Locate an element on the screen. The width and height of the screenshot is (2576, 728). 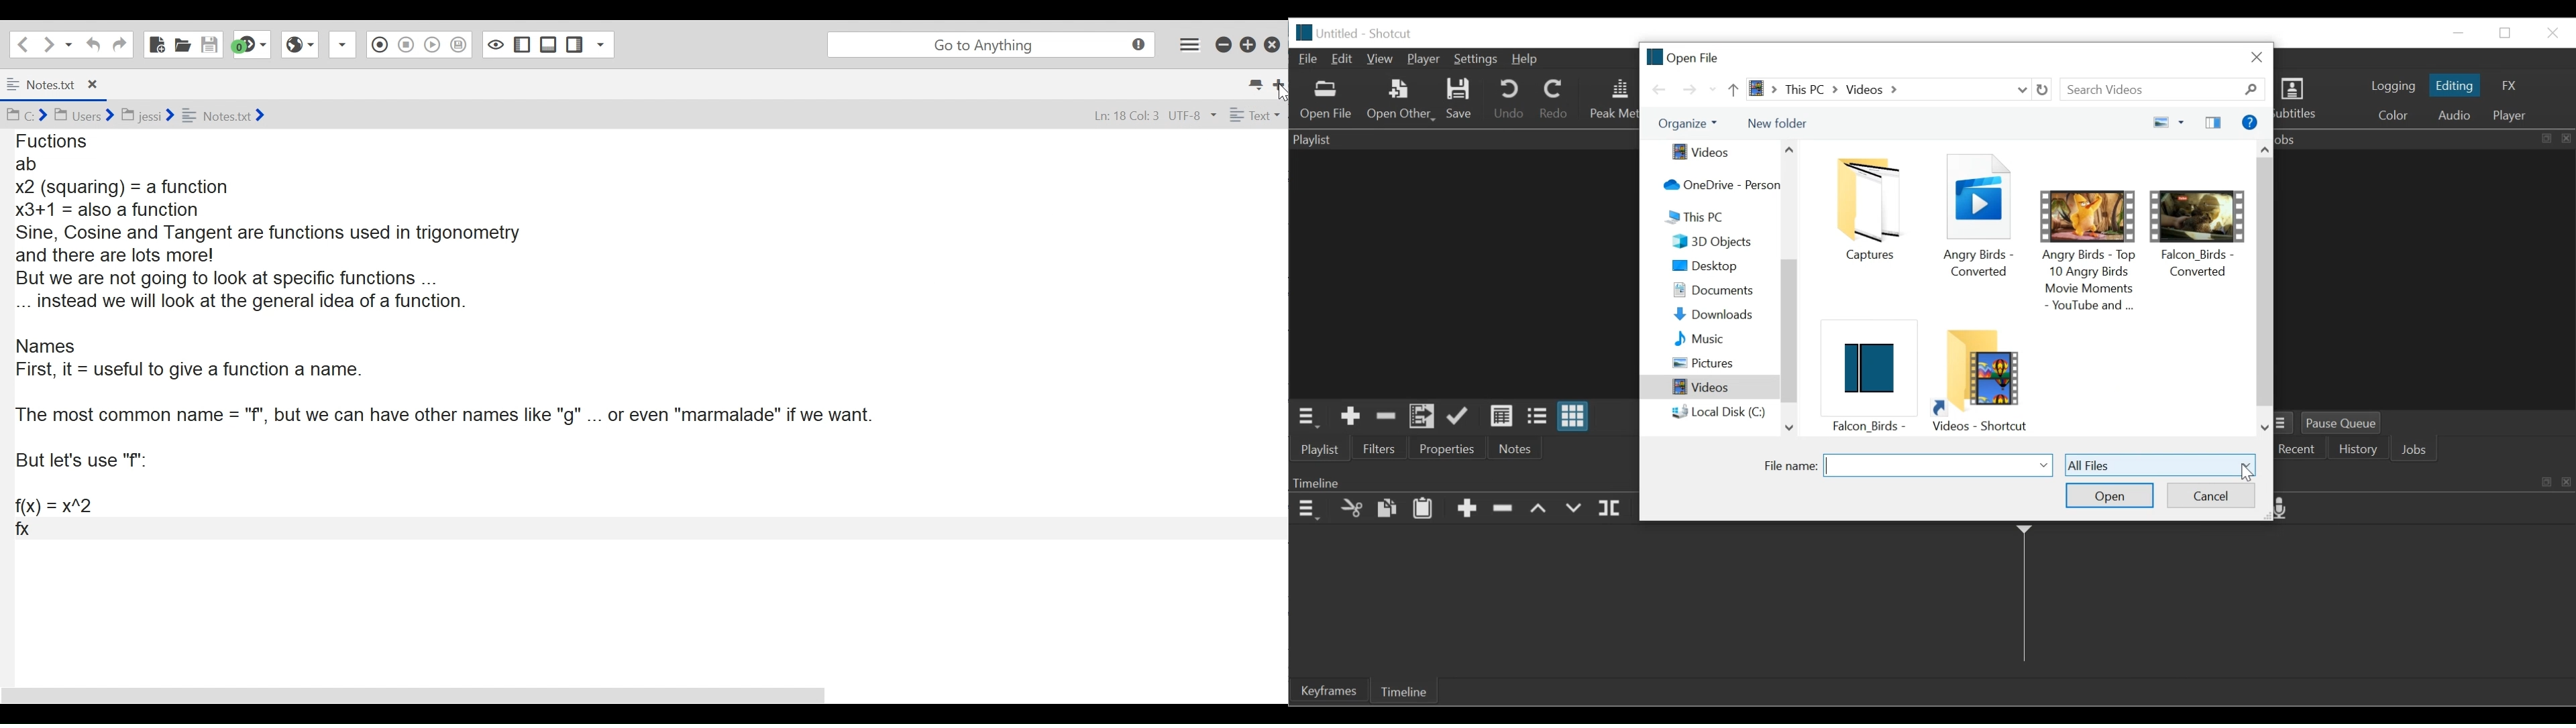
Record audio is located at coordinates (2287, 509).